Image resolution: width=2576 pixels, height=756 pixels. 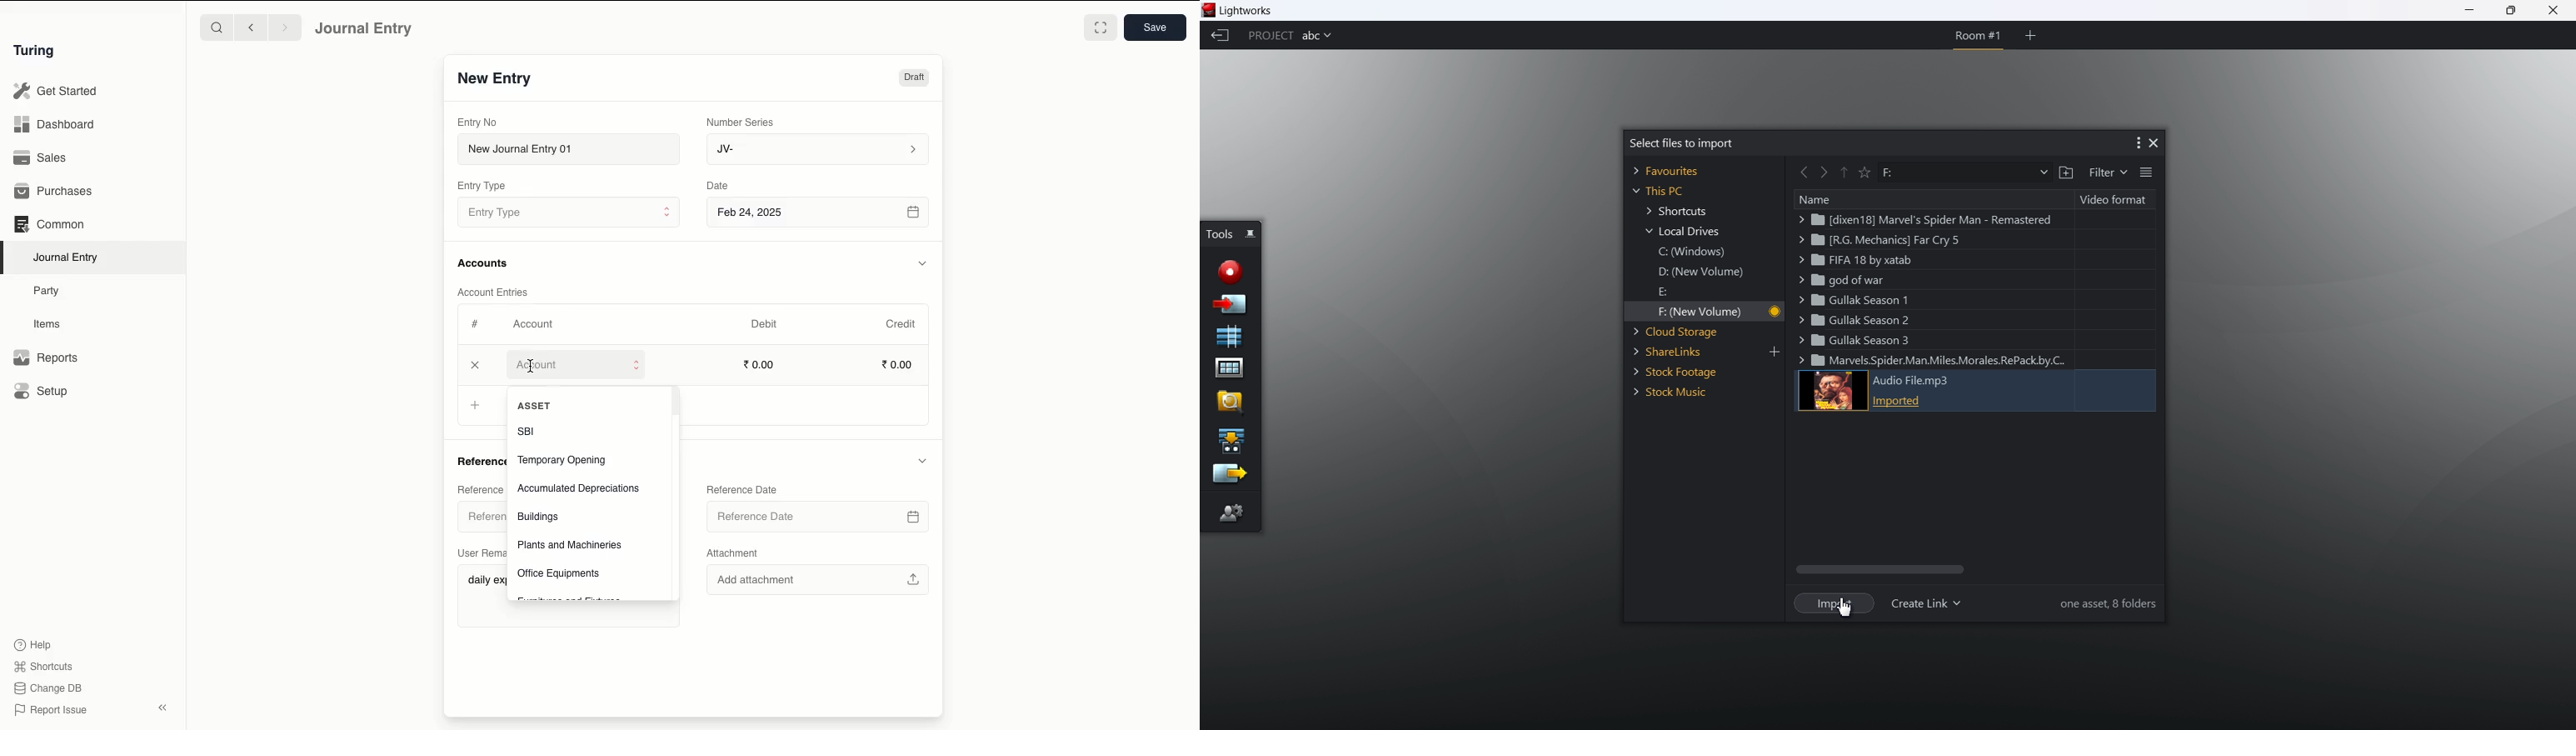 I want to click on record, so click(x=1230, y=269).